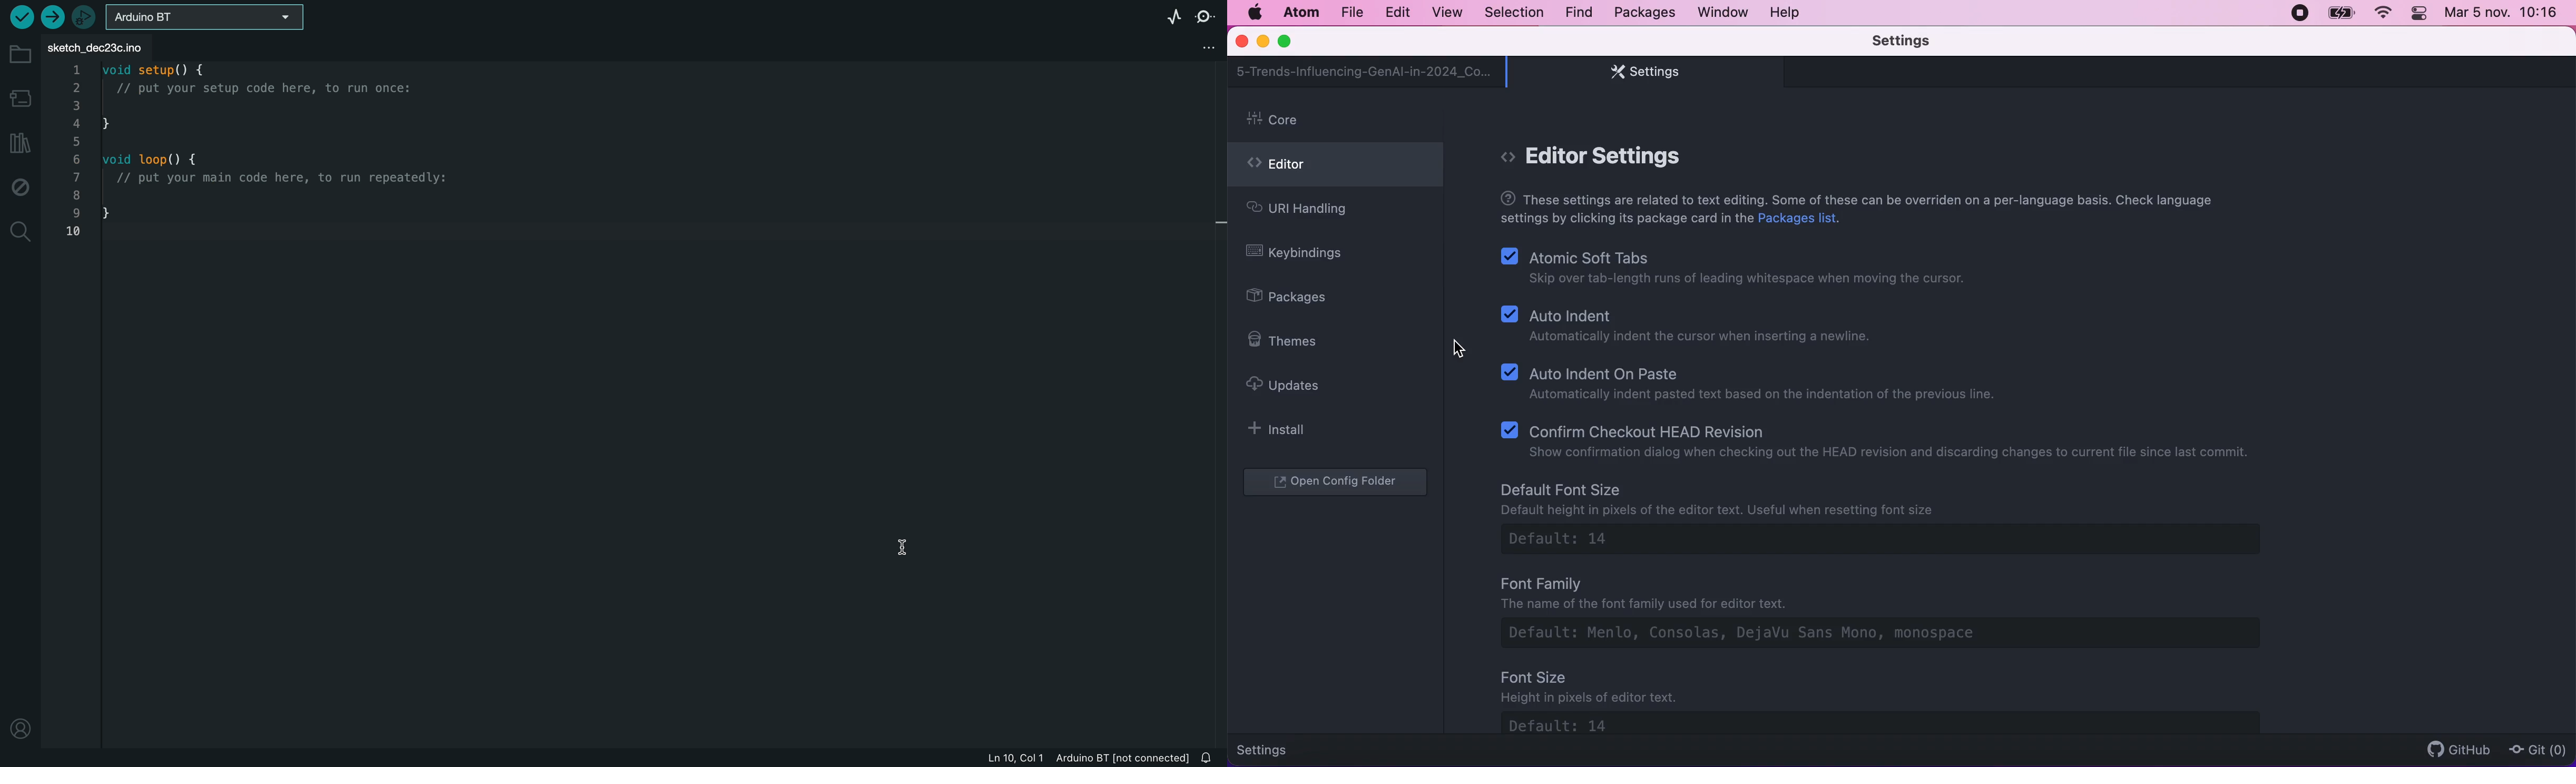 This screenshot has height=784, width=2576. I want to click on settings, so click(1270, 748).